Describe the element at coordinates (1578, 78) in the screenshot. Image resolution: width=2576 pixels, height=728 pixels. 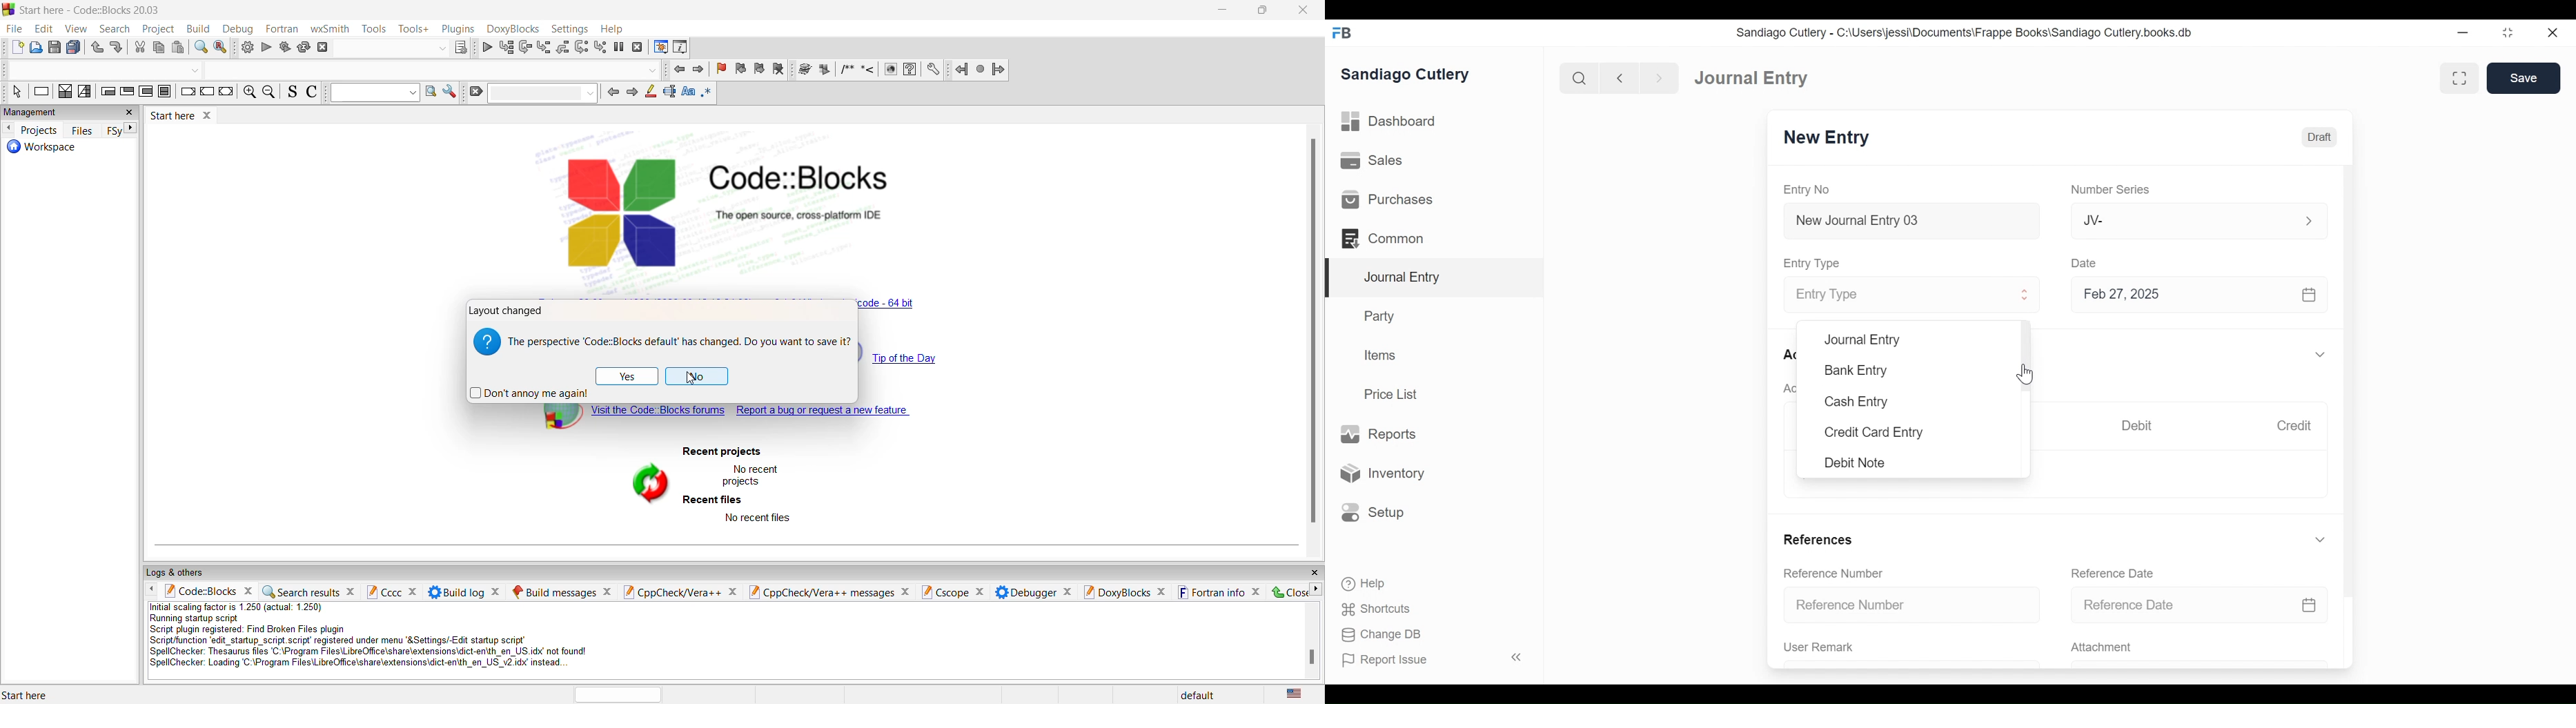
I see `Search` at that location.